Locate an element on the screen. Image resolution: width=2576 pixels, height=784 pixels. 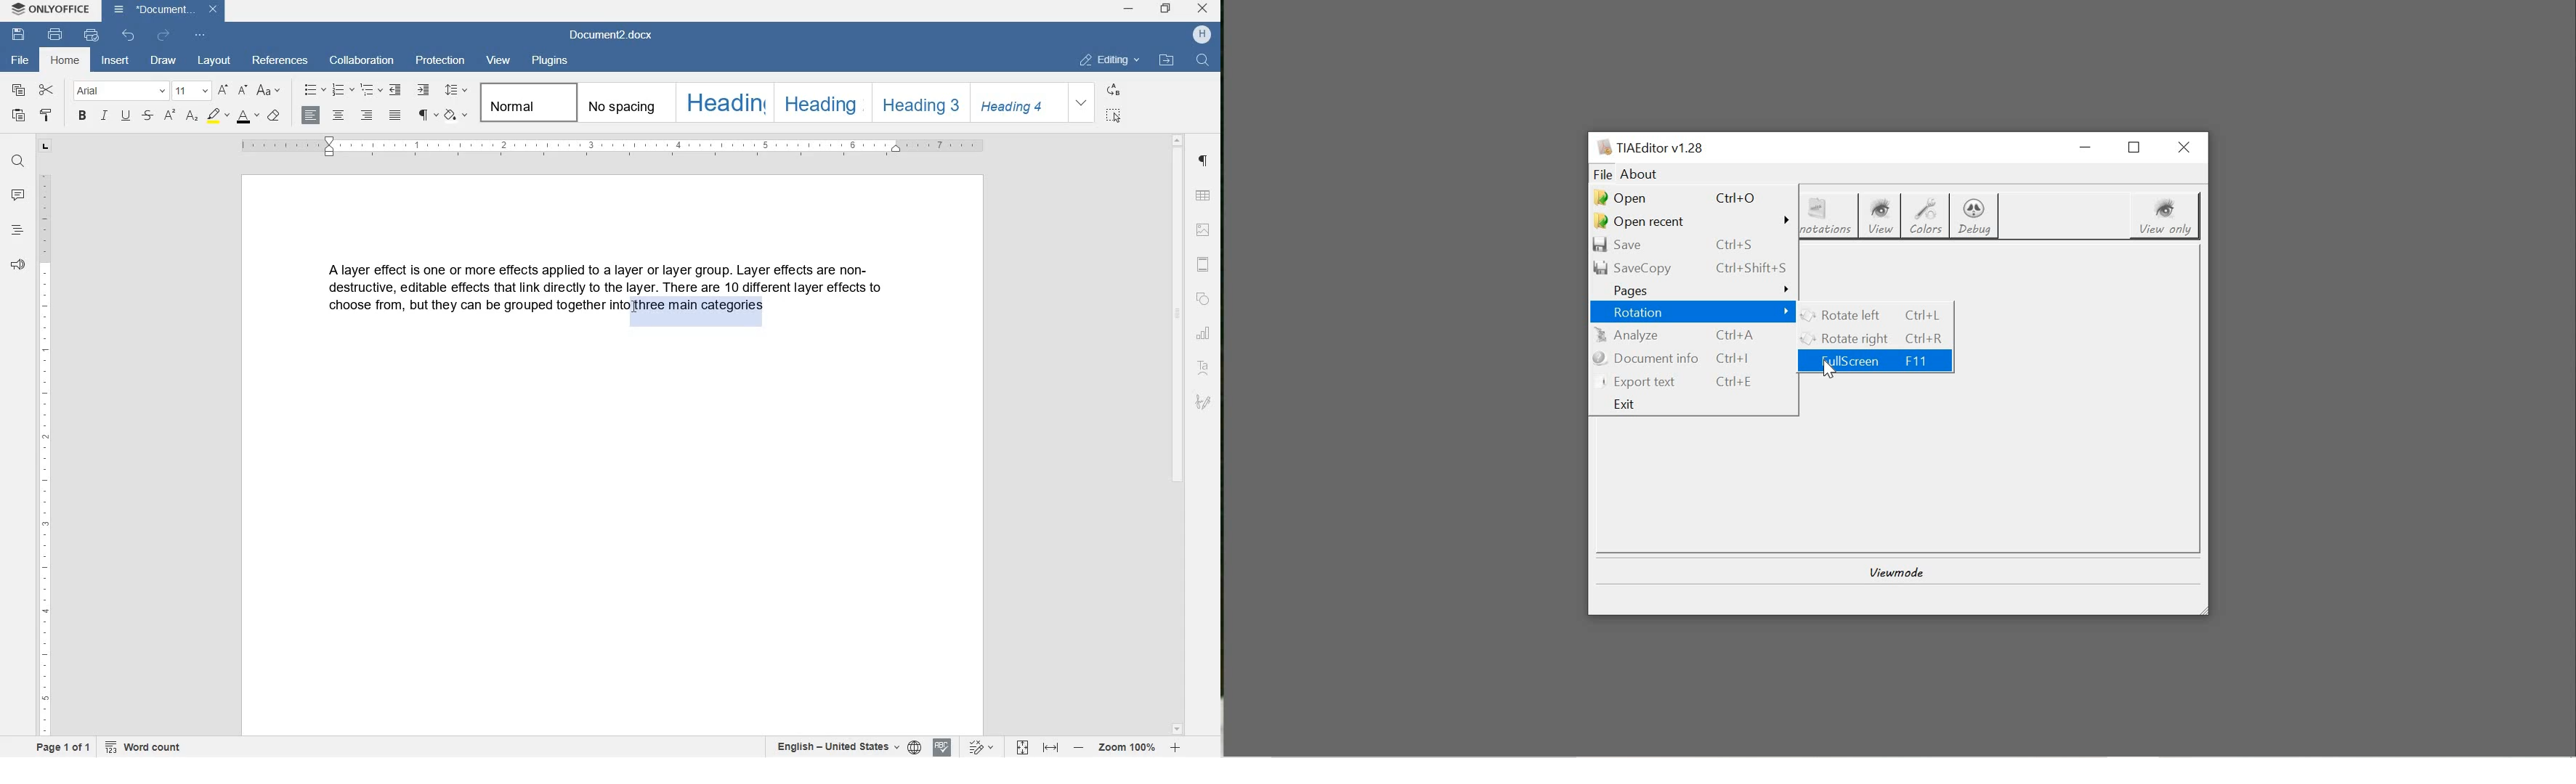
insert is located at coordinates (118, 62).